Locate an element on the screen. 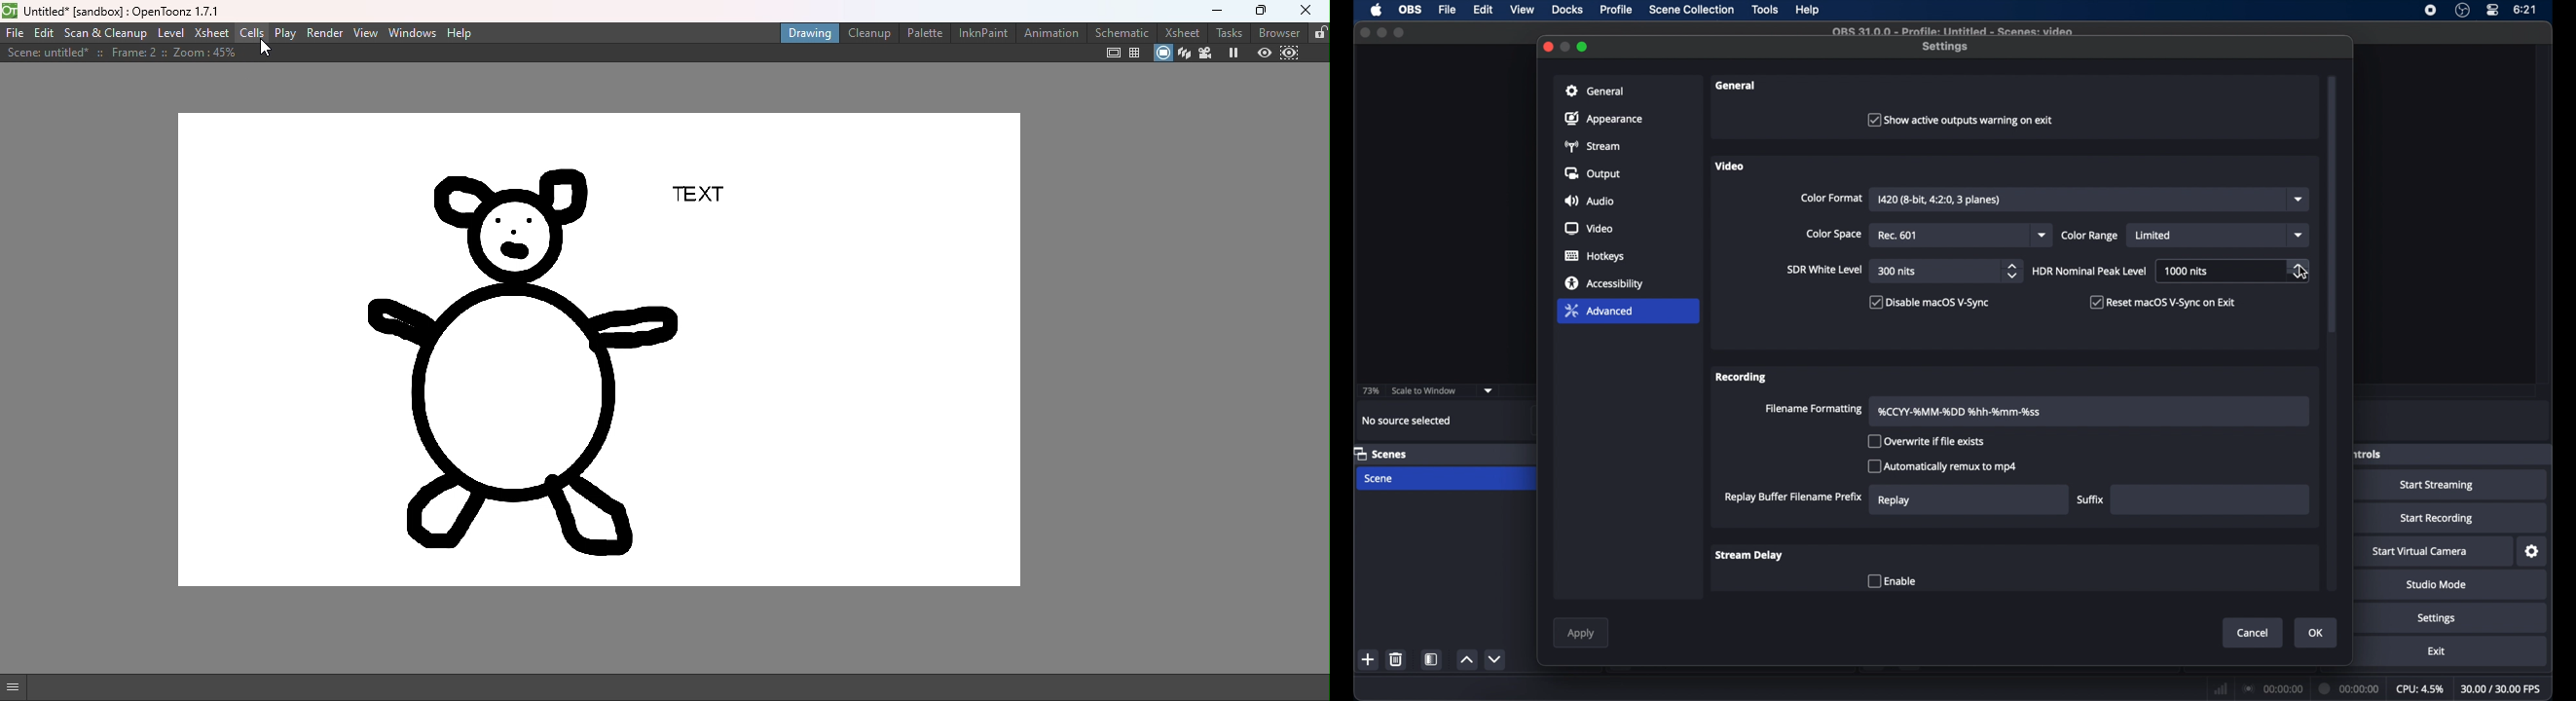  maximize is located at coordinates (1400, 32).